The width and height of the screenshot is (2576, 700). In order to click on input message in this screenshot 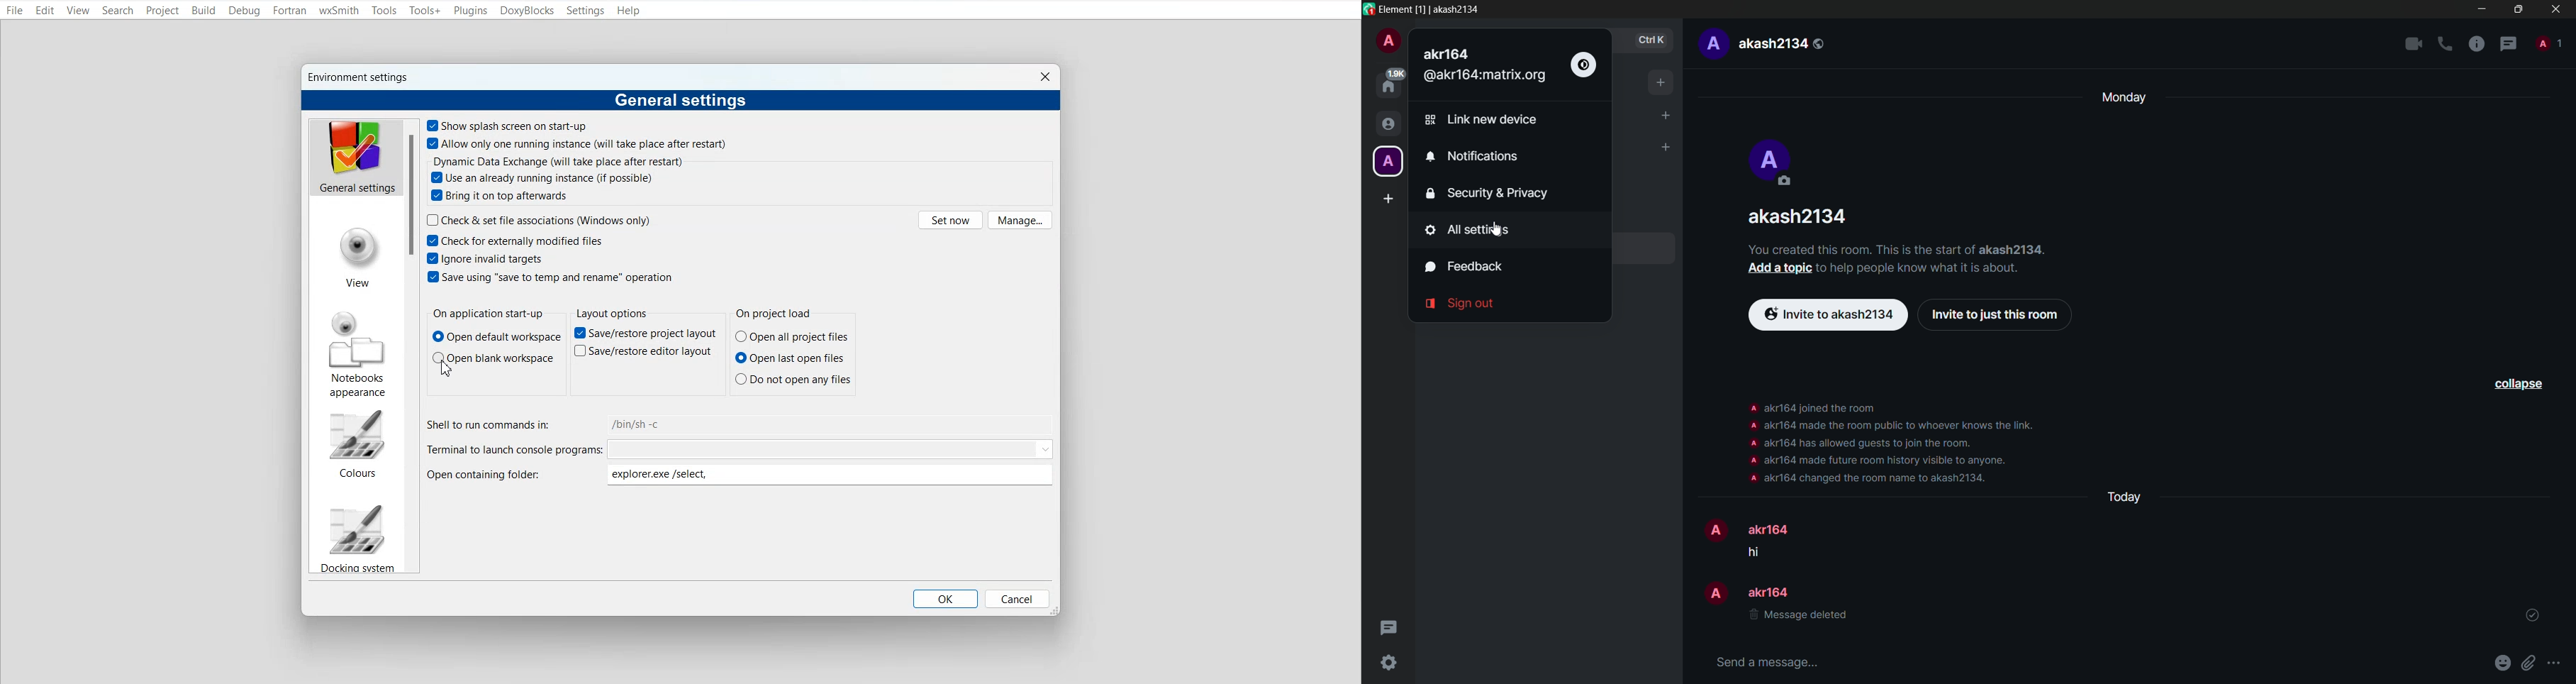, I will do `click(1766, 662)`.